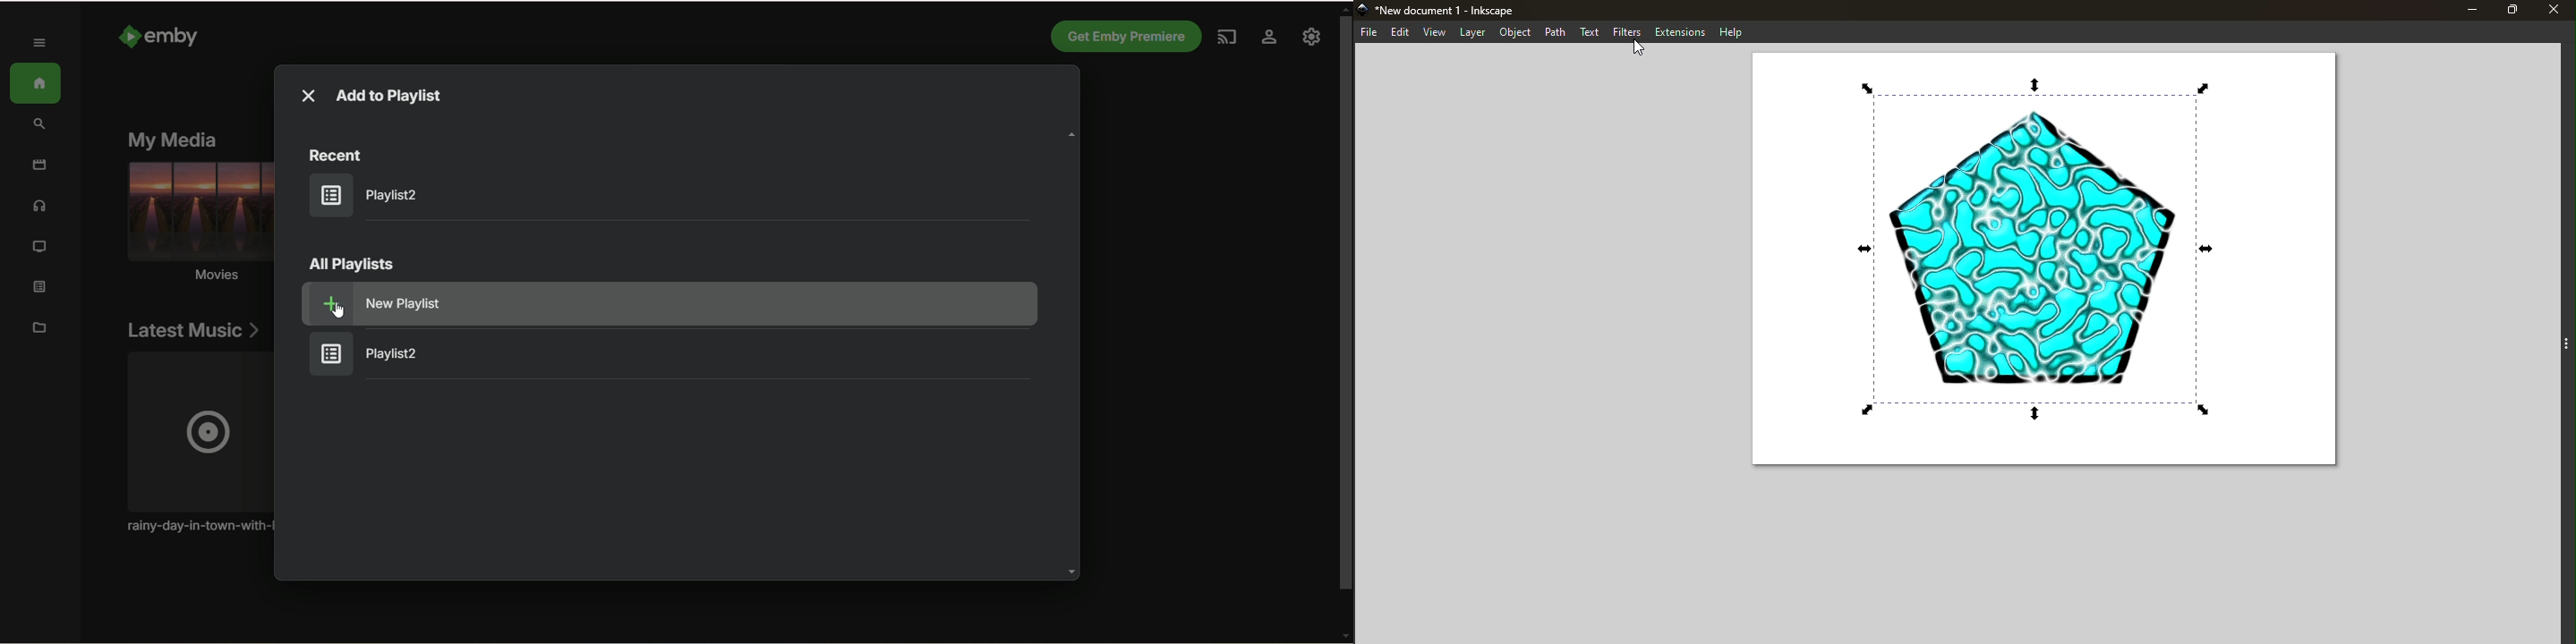  What do you see at coordinates (338, 309) in the screenshot?
I see `Cursor` at bounding box center [338, 309].